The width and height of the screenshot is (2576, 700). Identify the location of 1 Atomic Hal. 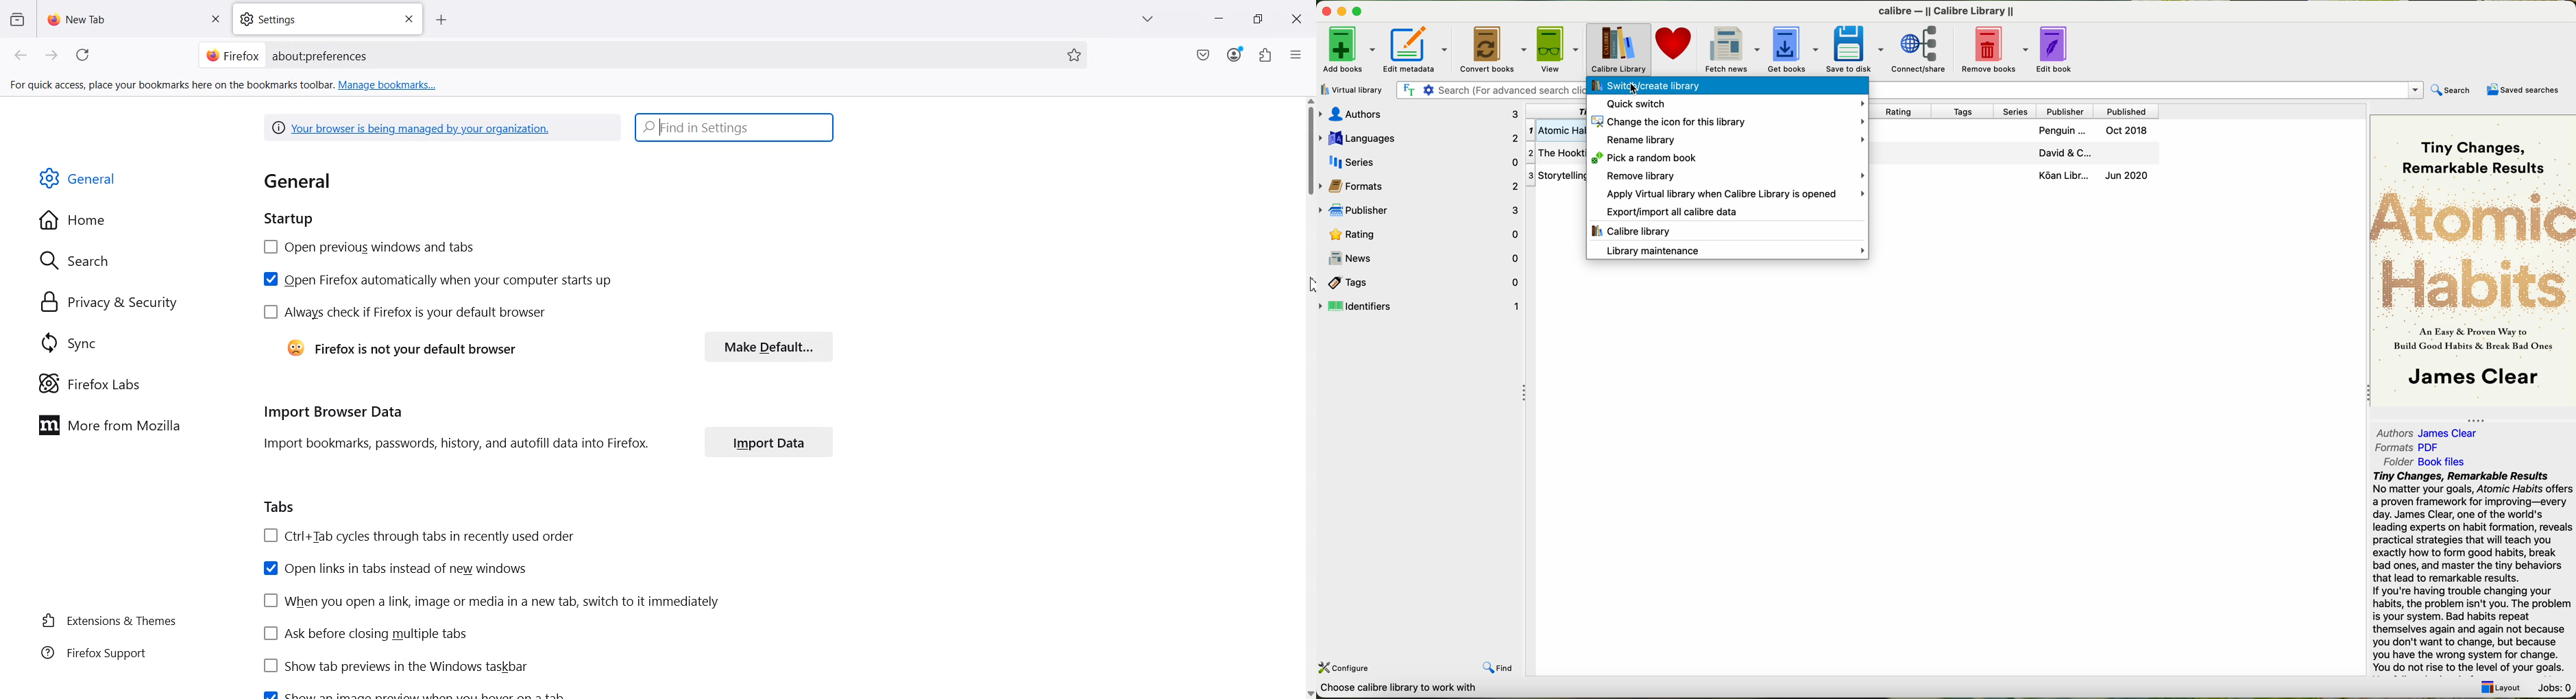
(1557, 129).